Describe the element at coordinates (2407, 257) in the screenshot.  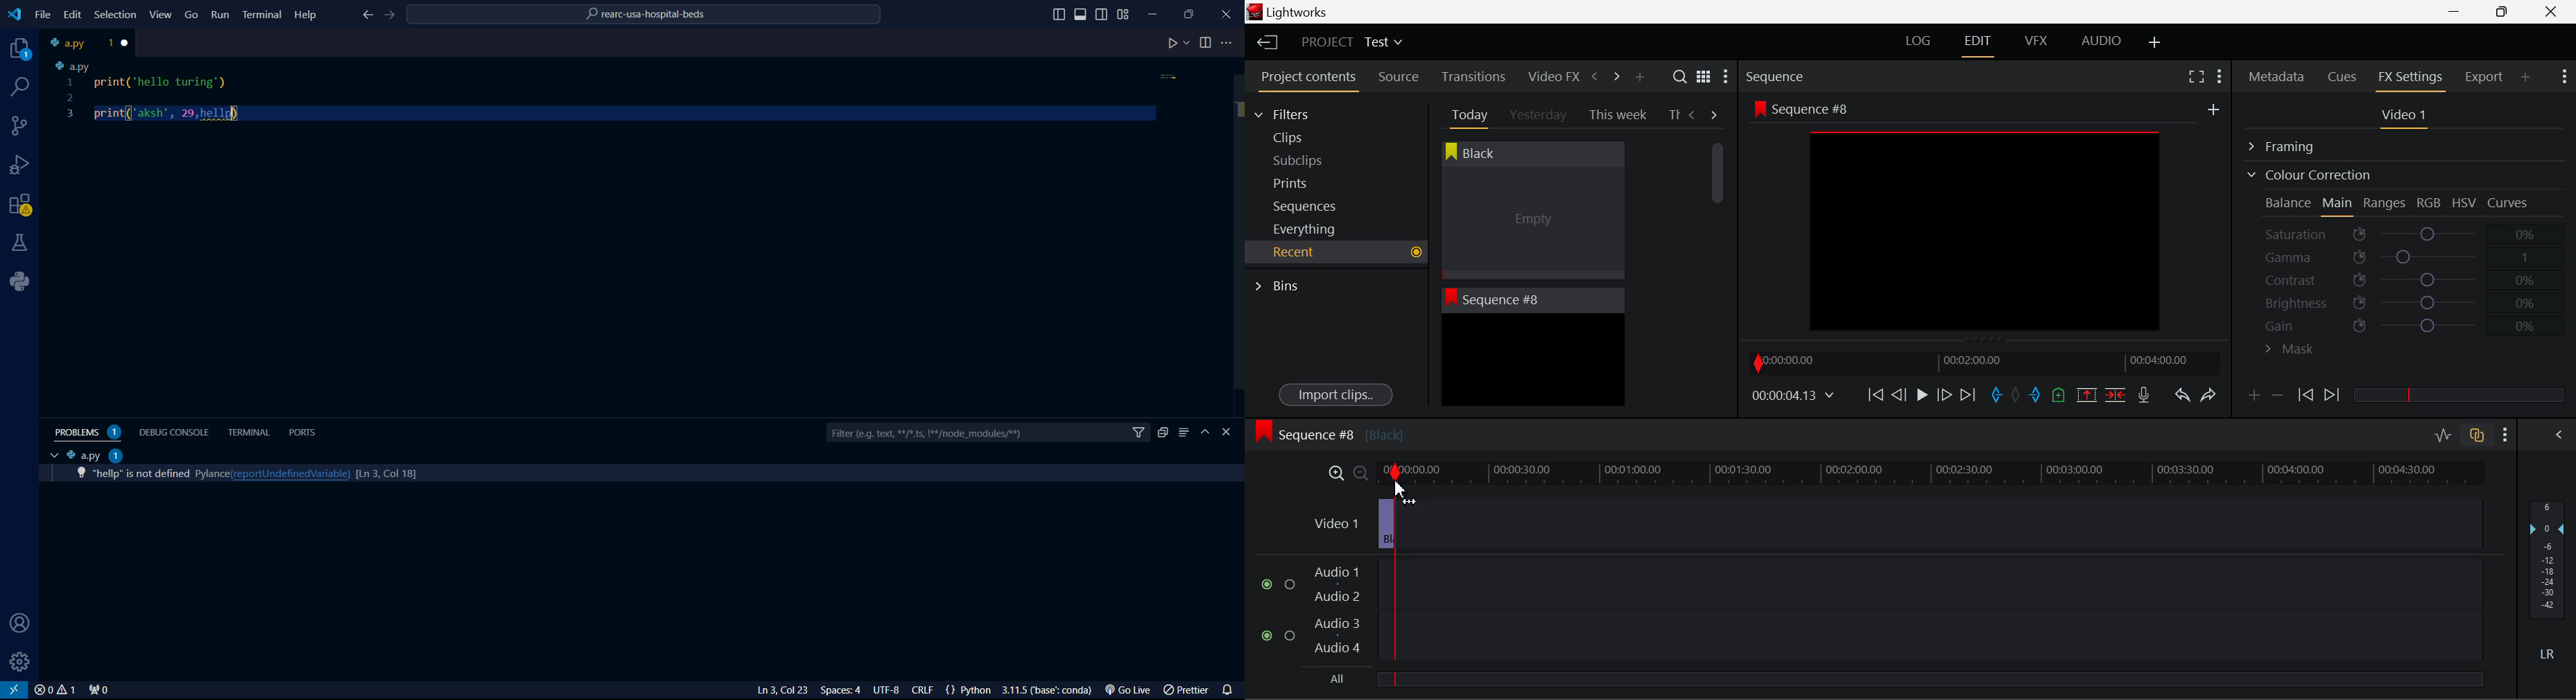
I see `Gamma` at that location.